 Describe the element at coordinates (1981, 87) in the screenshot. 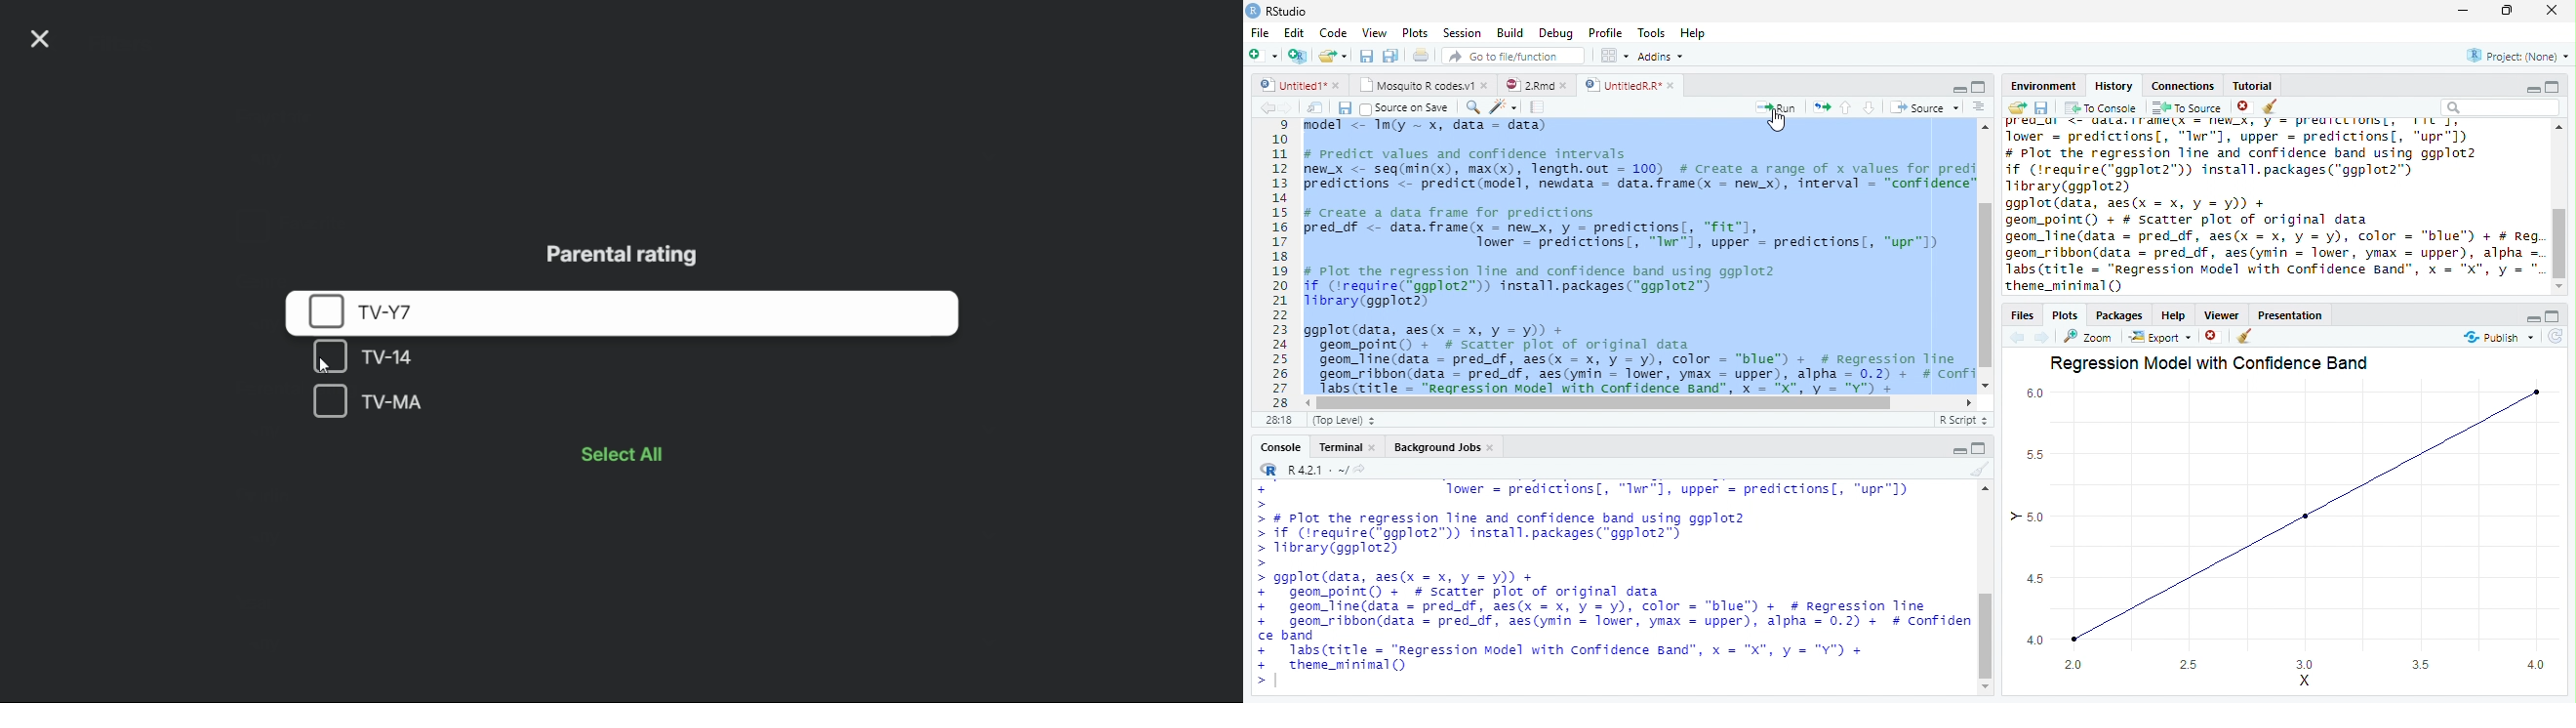

I see `Maximize` at that location.